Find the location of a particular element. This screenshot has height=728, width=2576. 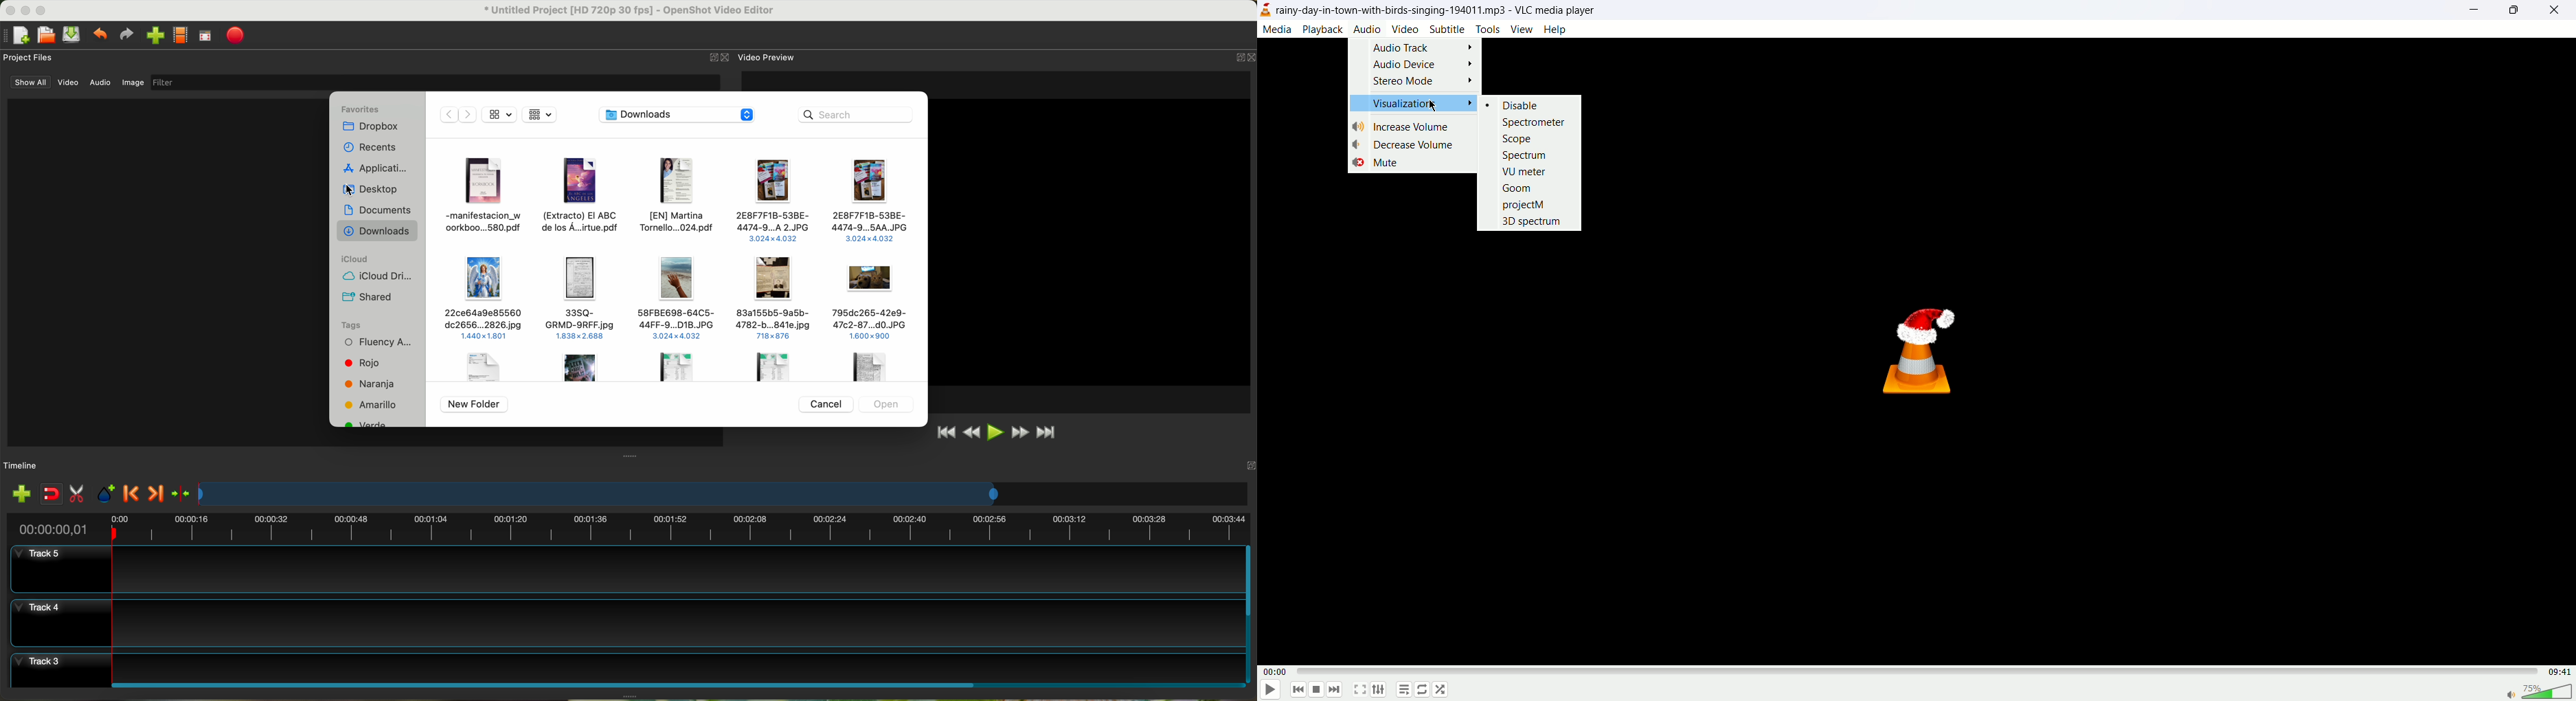

audio is located at coordinates (1368, 29).